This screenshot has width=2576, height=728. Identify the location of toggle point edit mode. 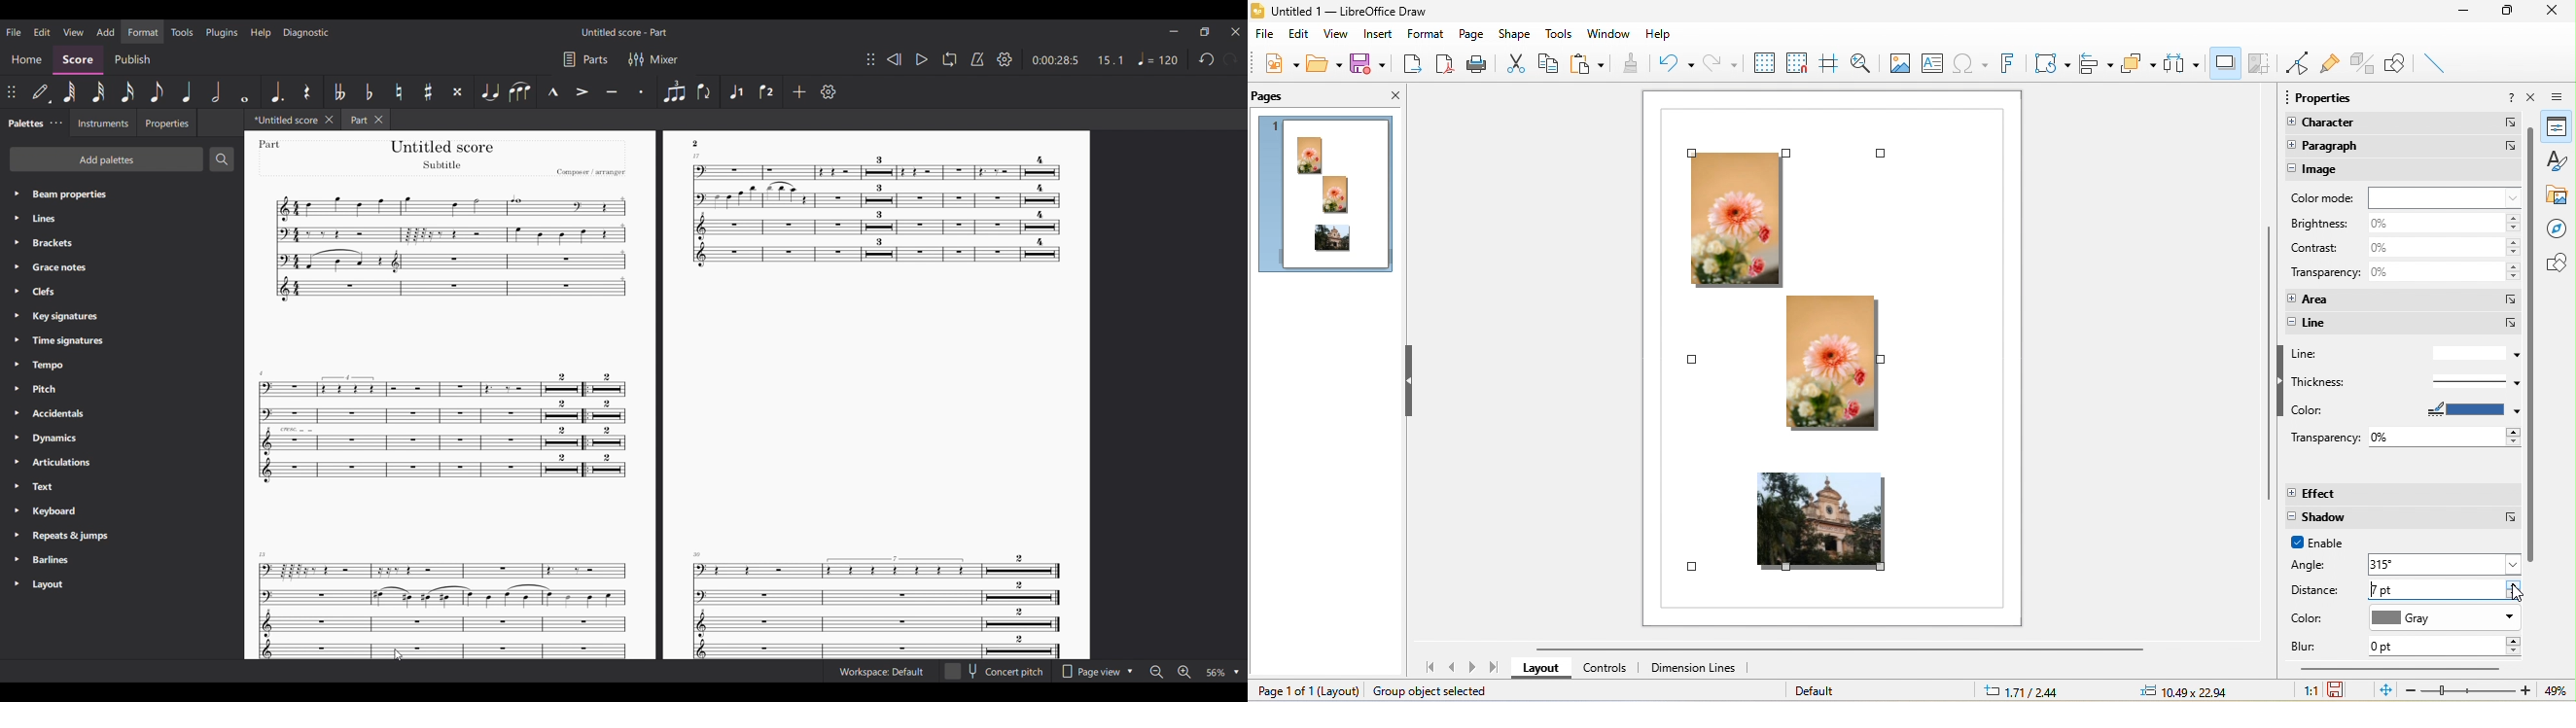
(2296, 62).